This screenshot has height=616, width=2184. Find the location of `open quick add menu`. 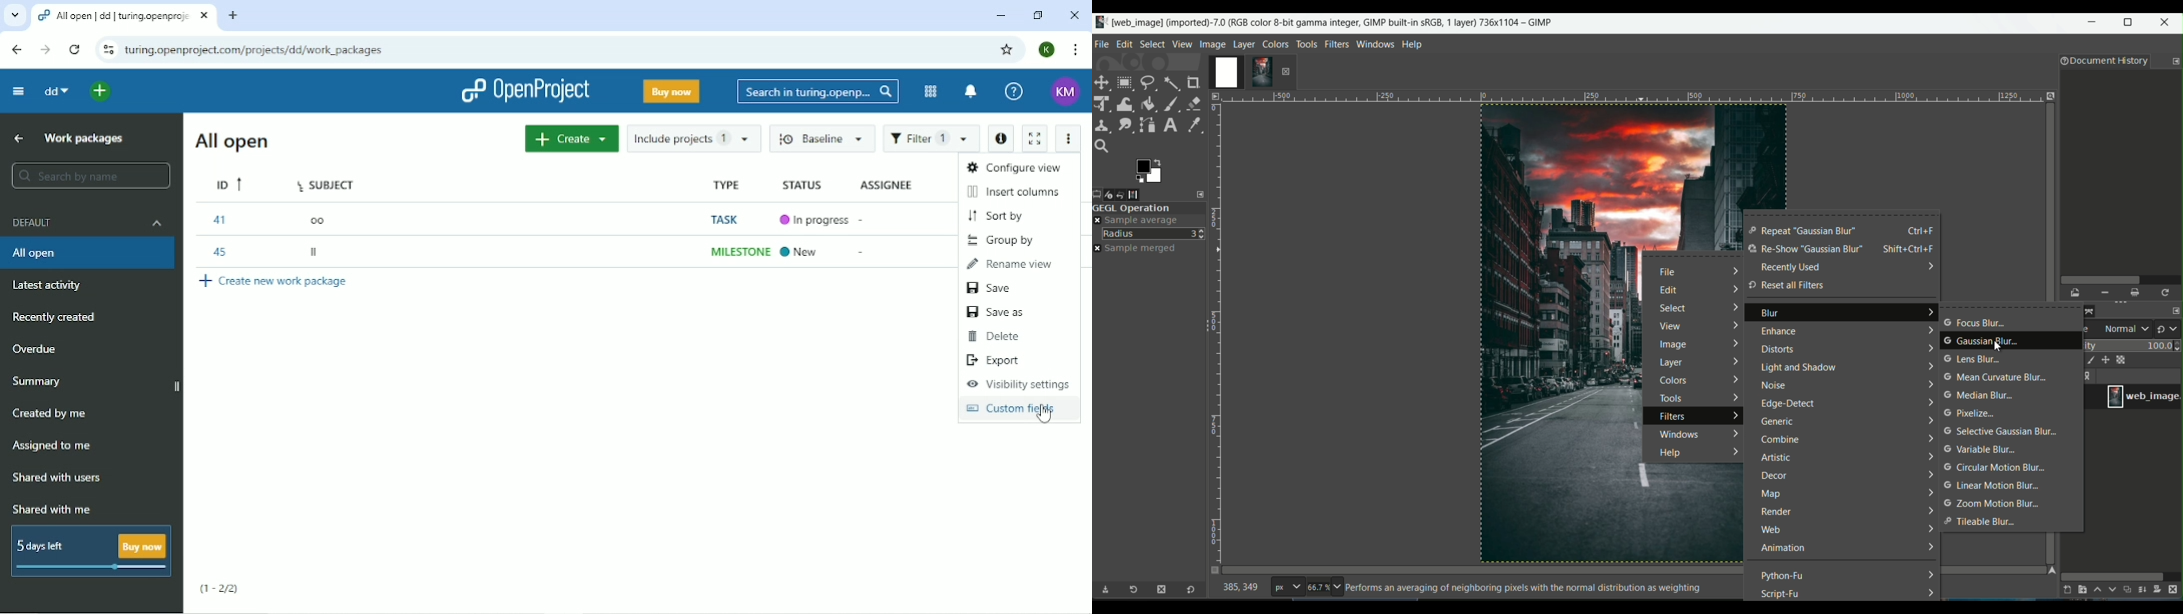

open quick add menu is located at coordinates (100, 90).